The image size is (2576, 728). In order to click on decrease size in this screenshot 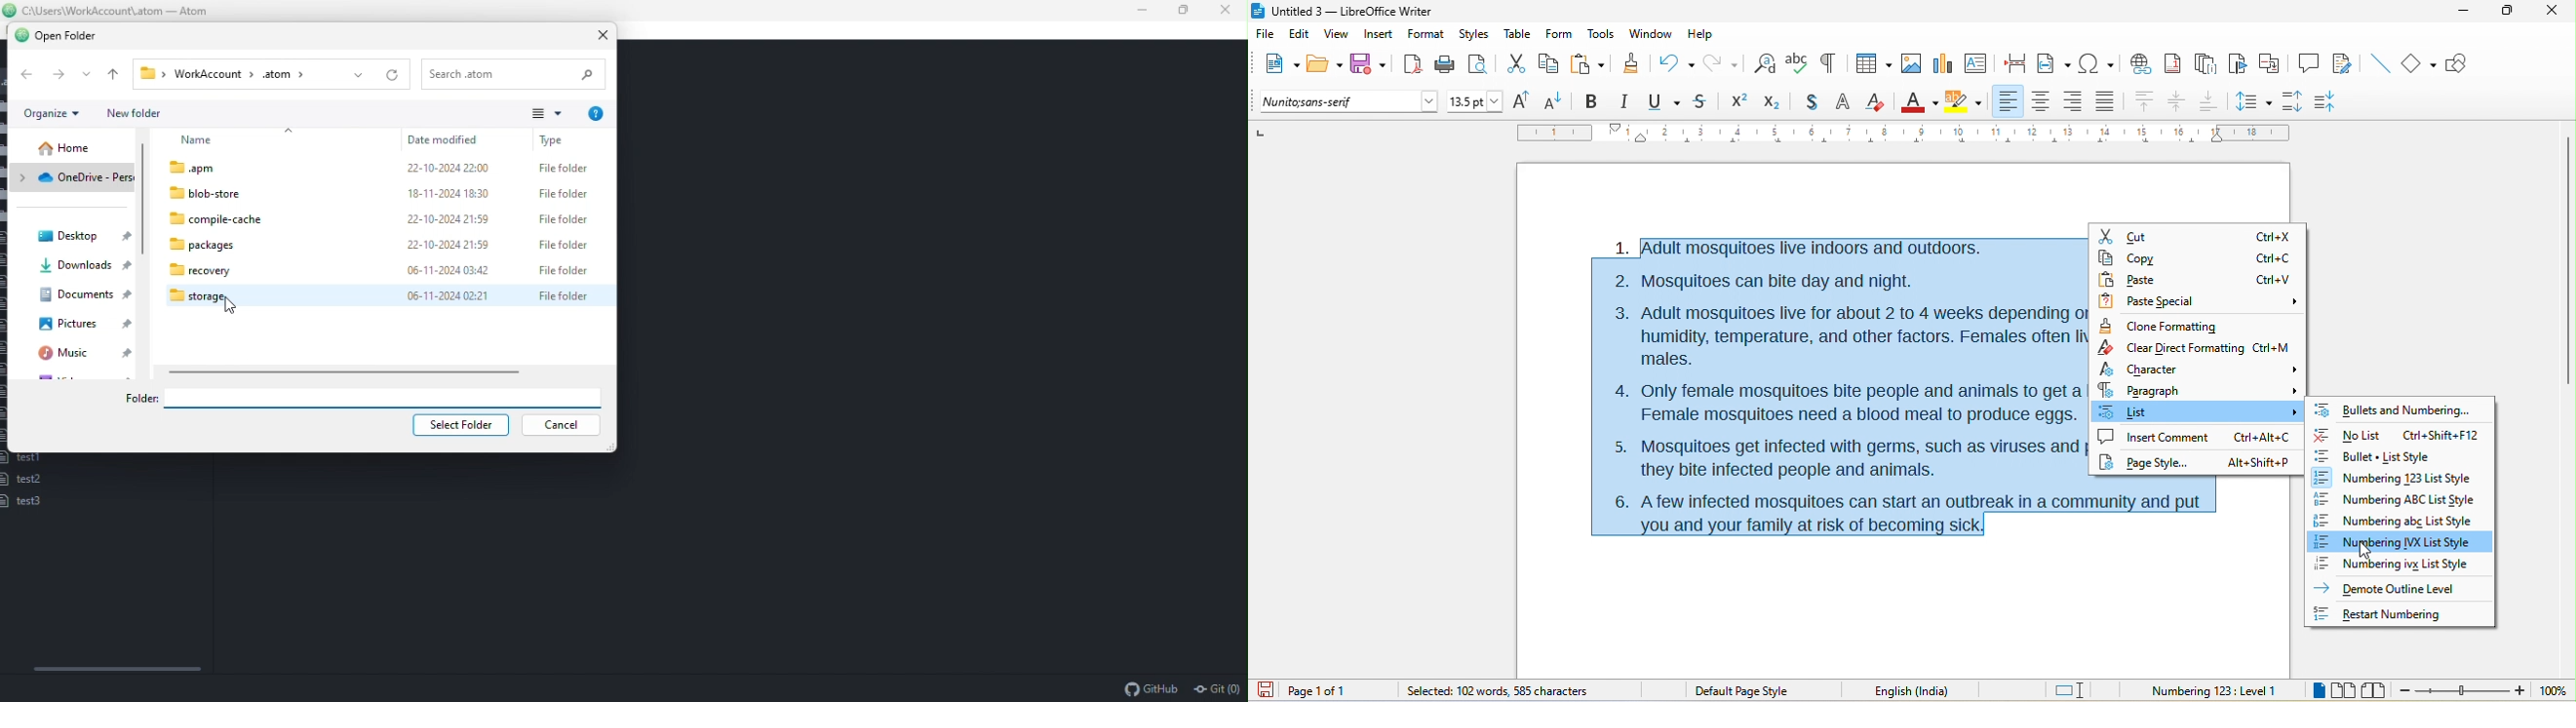, I will do `click(1558, 100)`.